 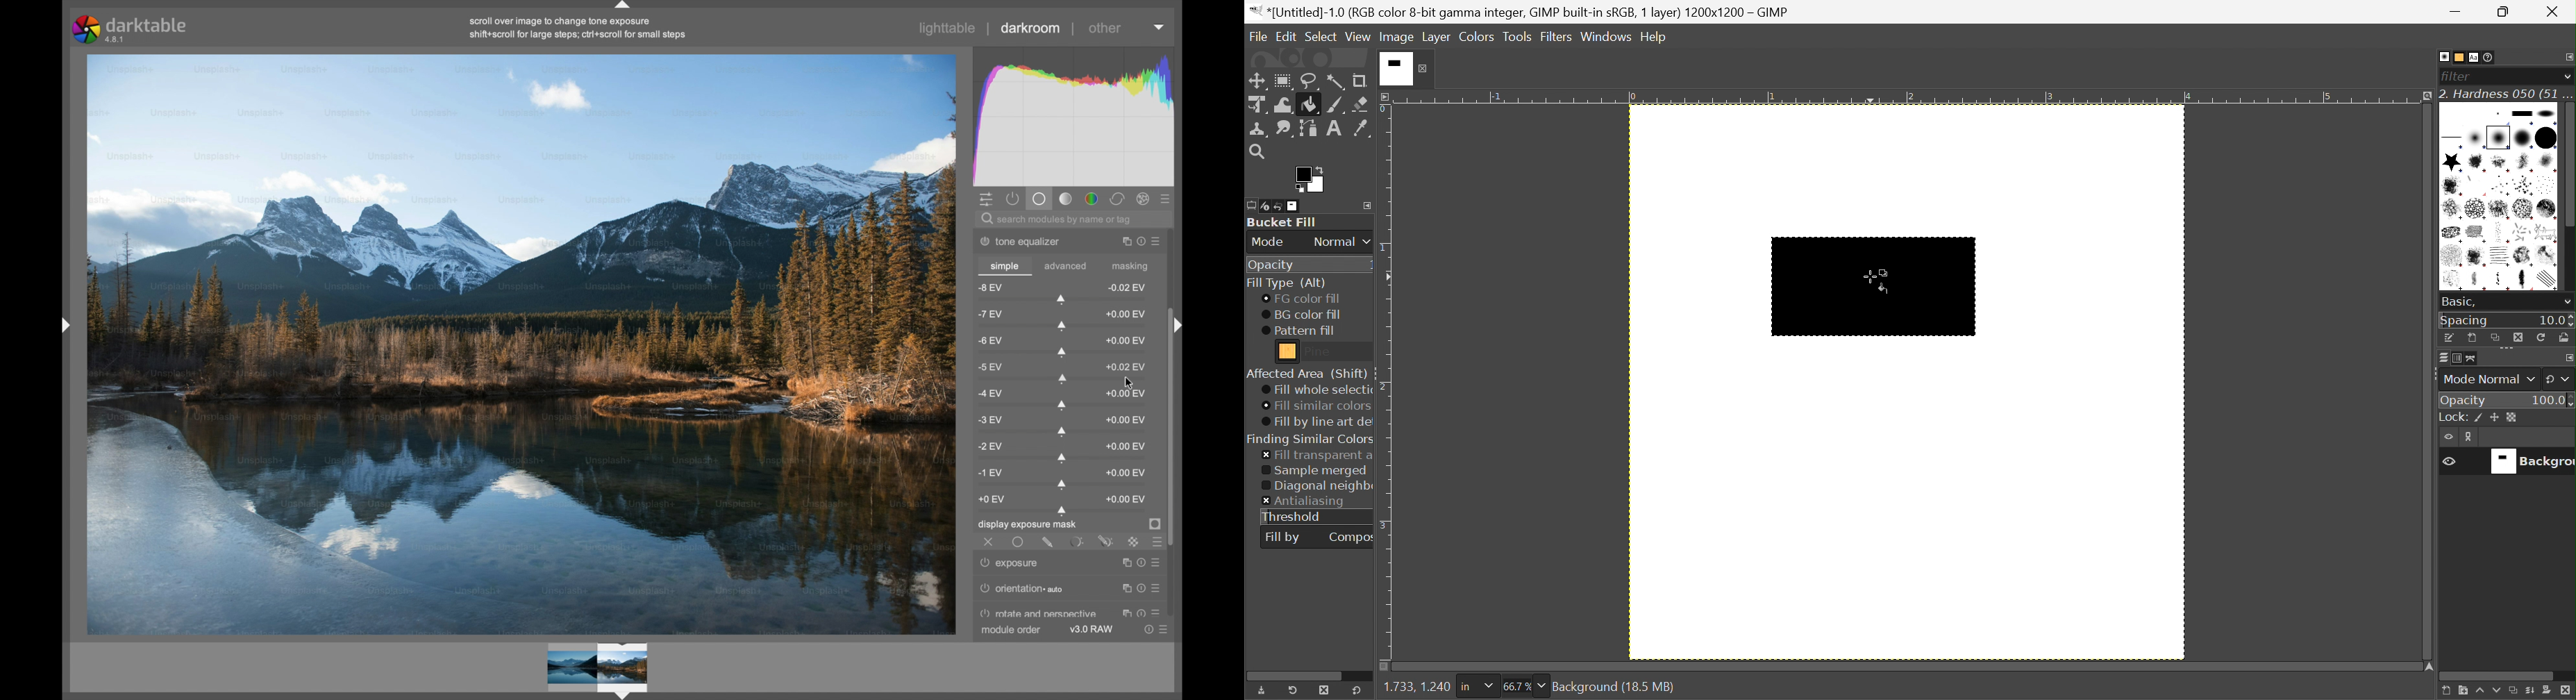 I want to click on Basic,, so click(x=2459, y=301).